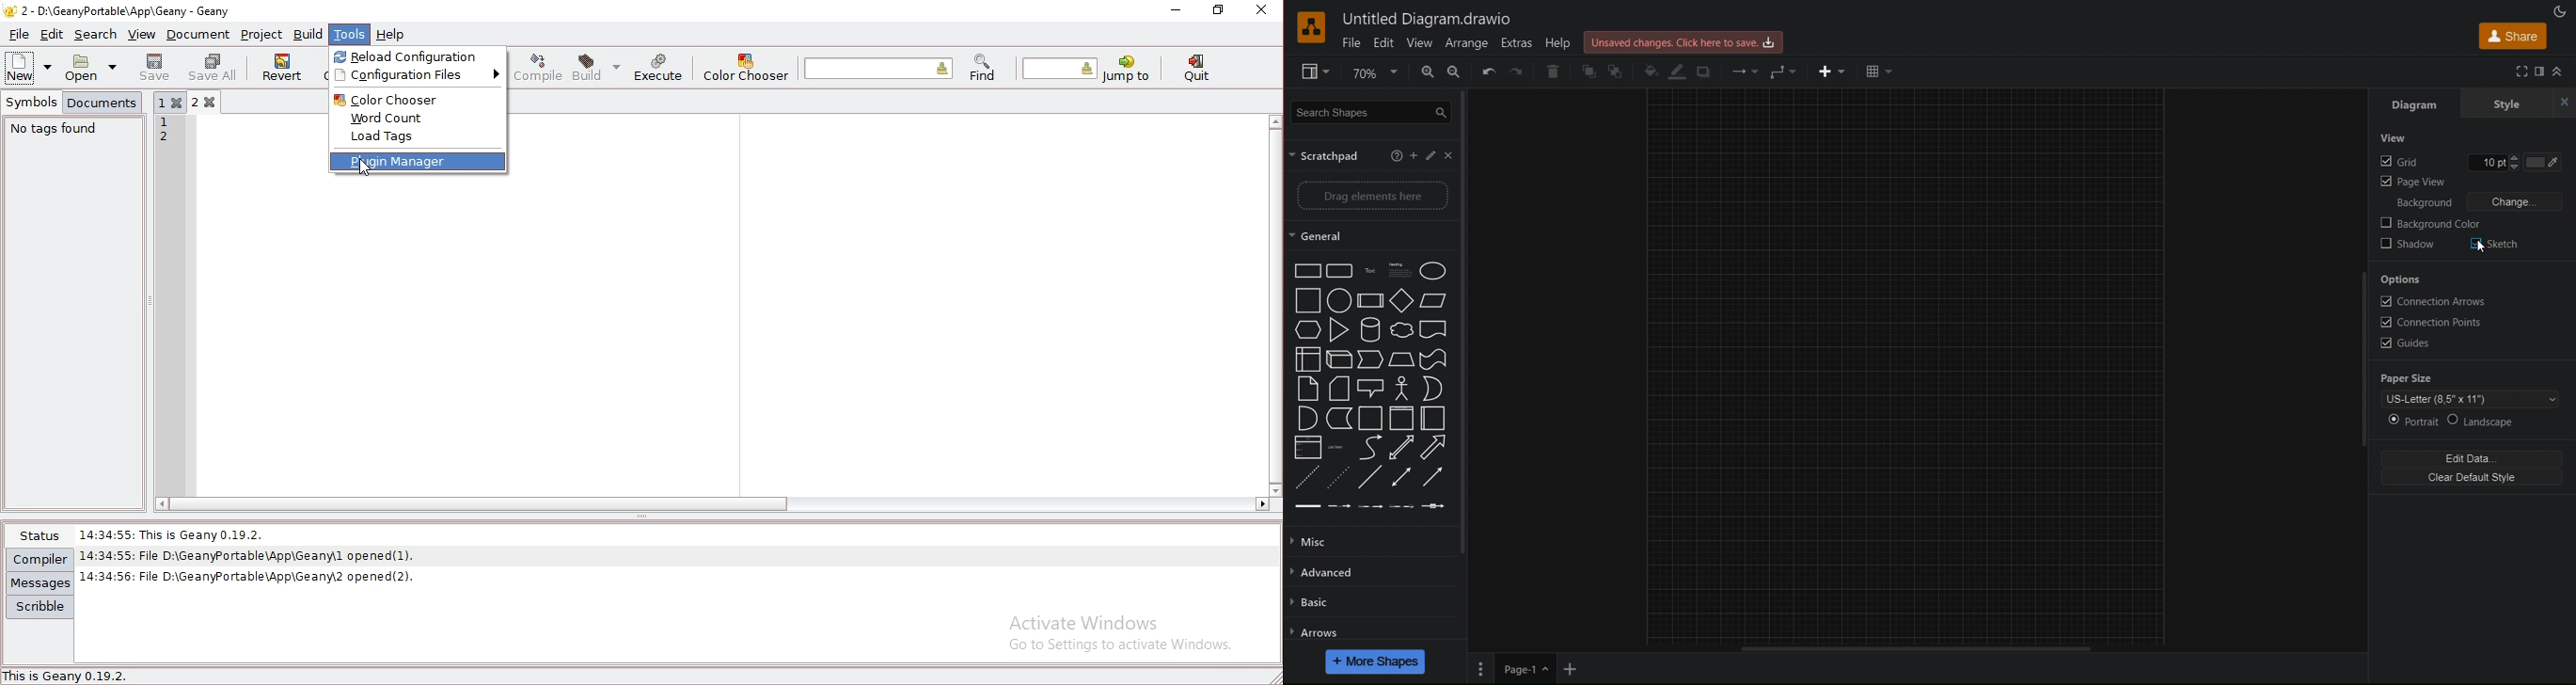  What do you see at coordinates (1370, 300) in the screenshot?
I see `process` at bounding box center [1370, 300].